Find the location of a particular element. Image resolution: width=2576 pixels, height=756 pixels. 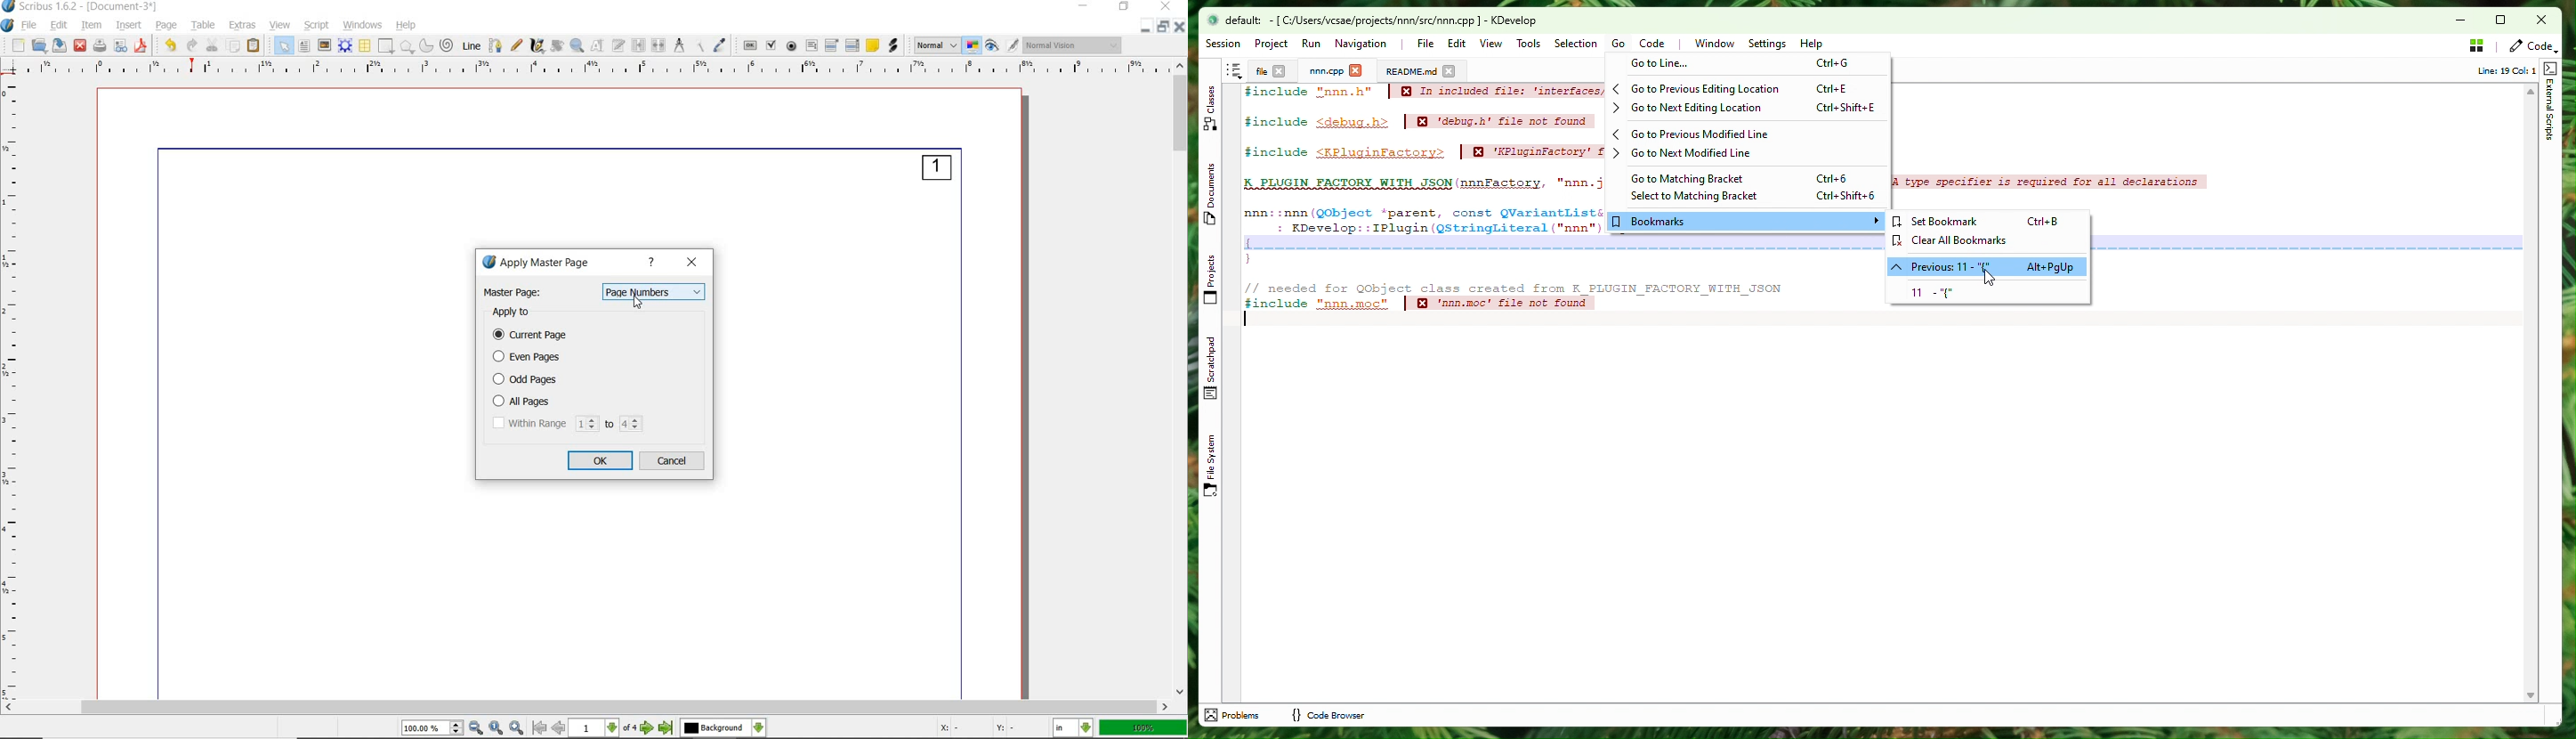

select the current unit is located at coordinates (1074, 727).